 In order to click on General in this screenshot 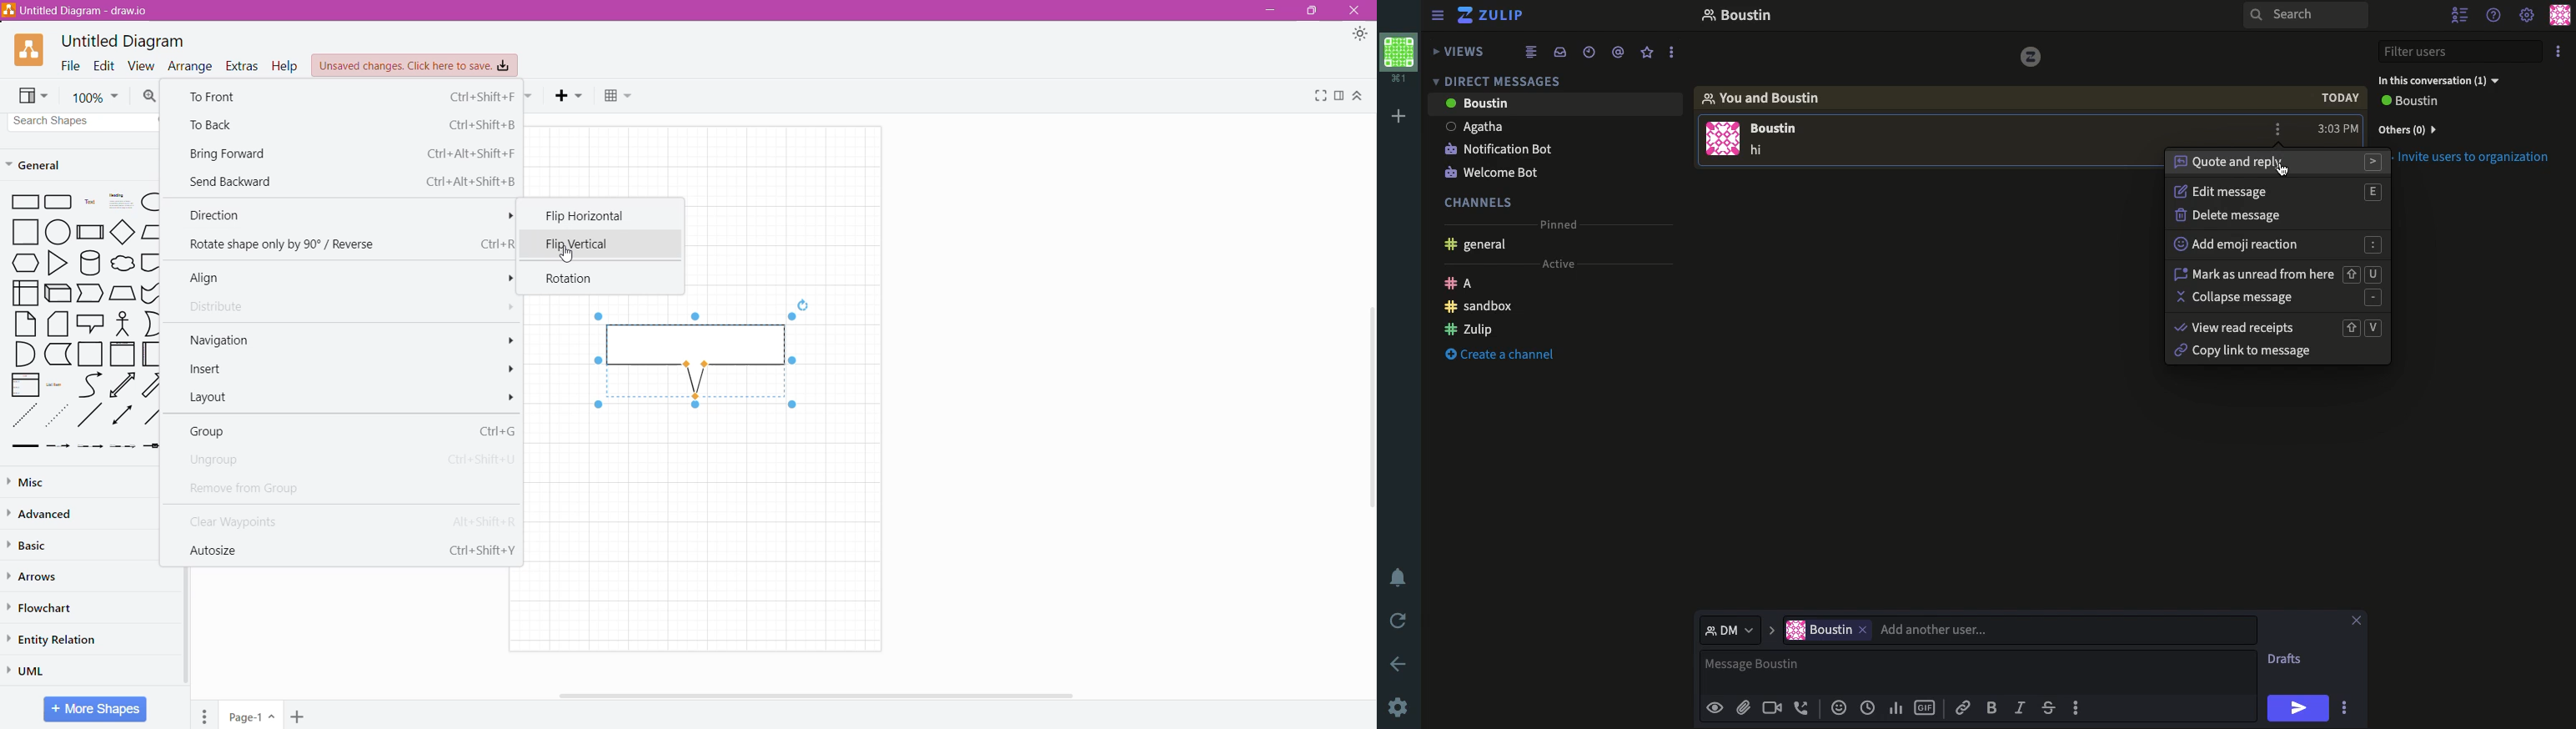, I will do `click(1479, 244)`.